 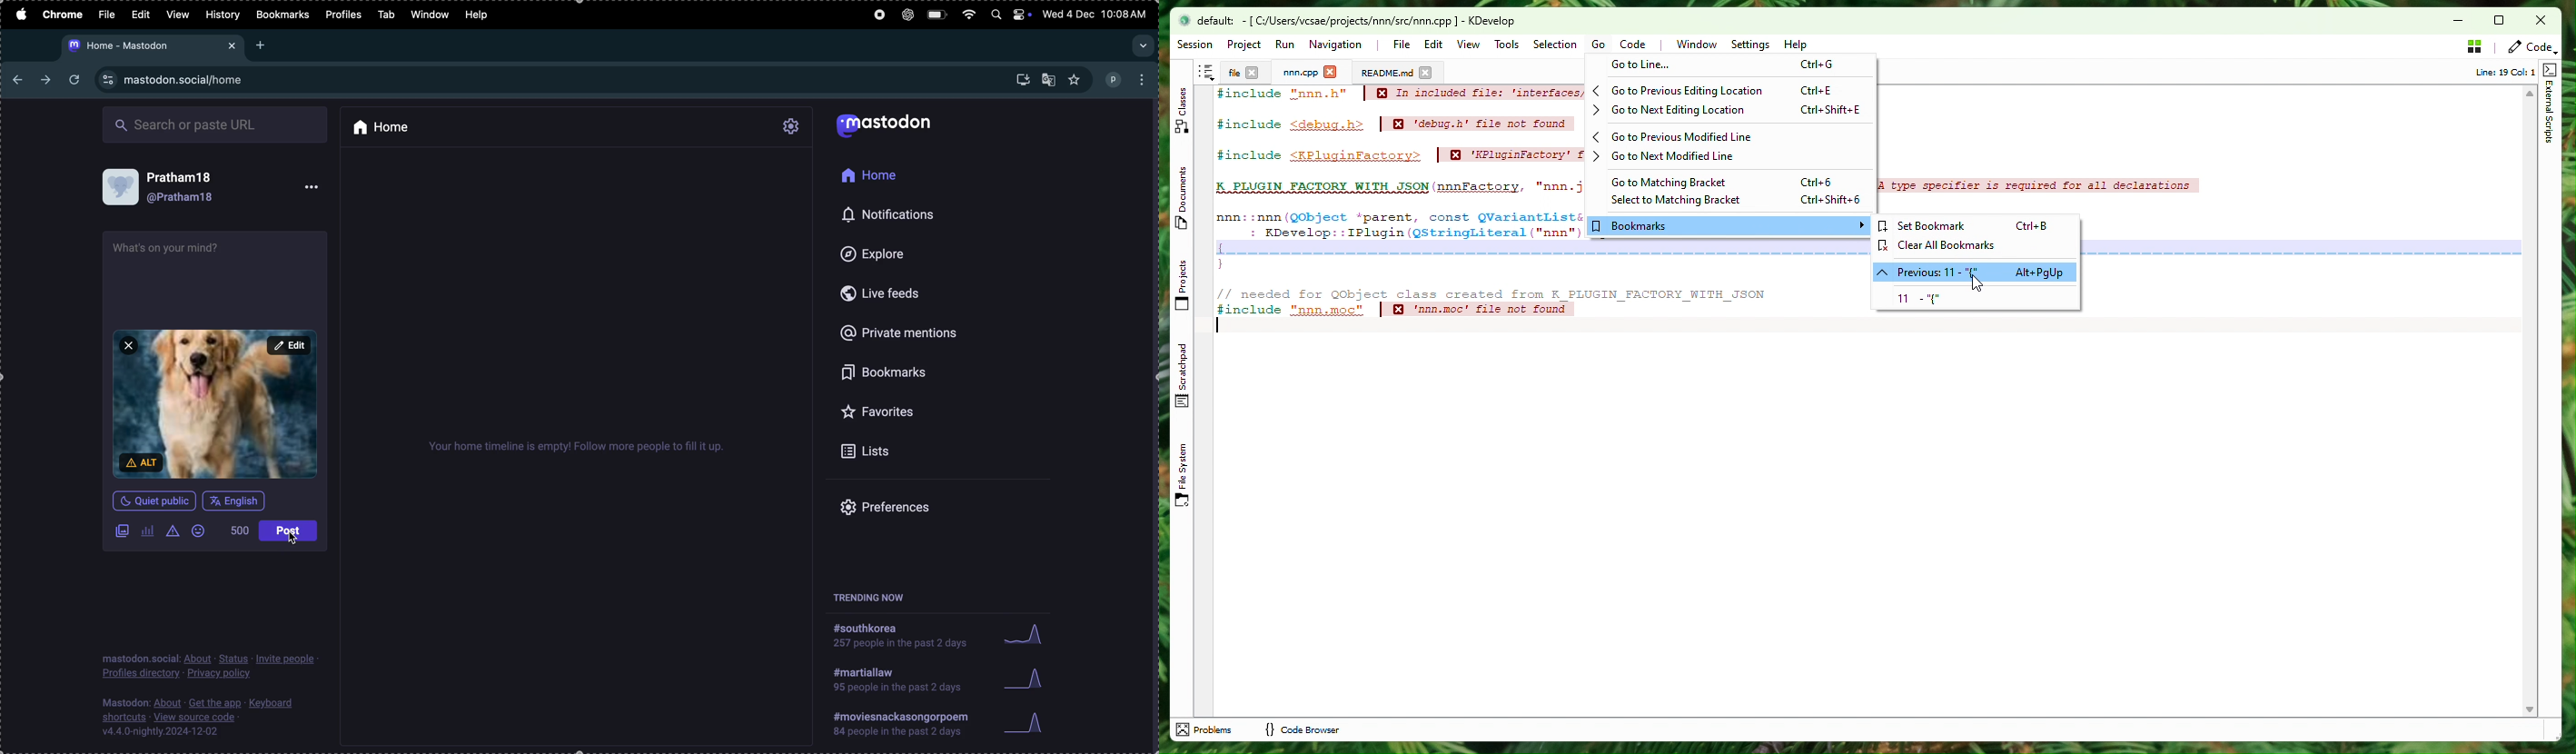 I want to click on minimize, so click(x=2448, y=21).